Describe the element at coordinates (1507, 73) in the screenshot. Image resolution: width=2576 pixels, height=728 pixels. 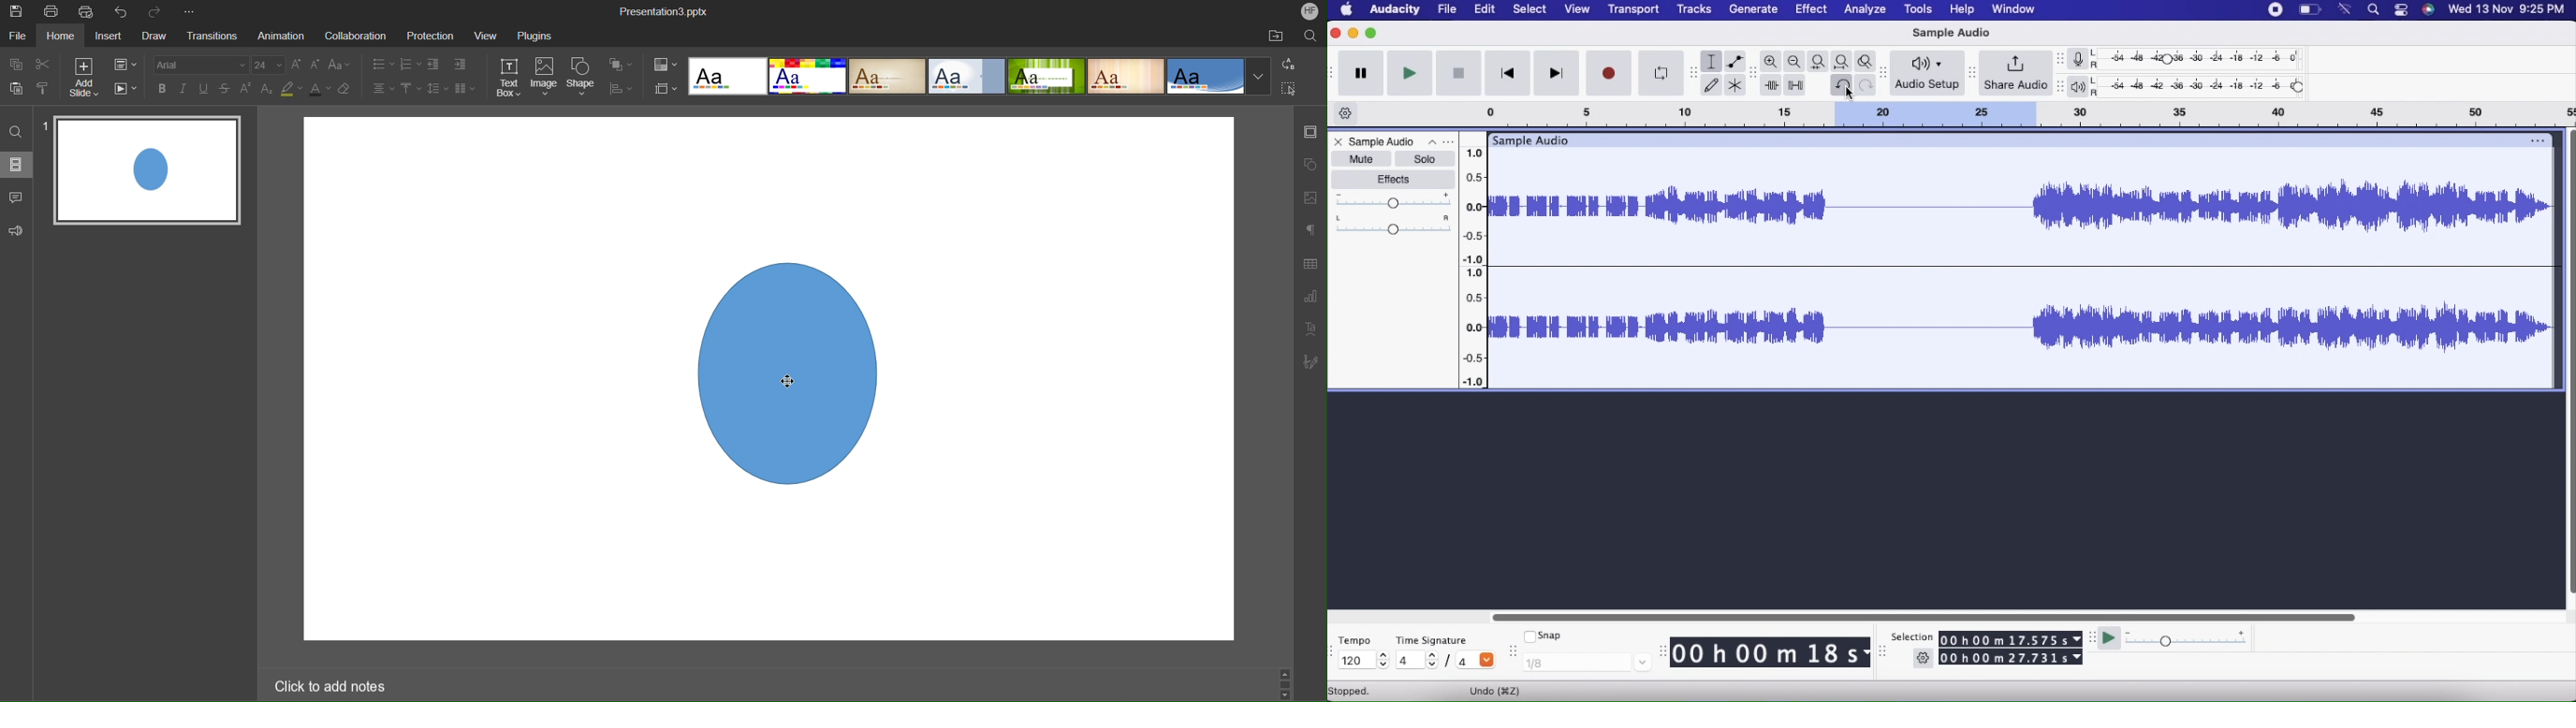
I see `Skip to start` at that location.